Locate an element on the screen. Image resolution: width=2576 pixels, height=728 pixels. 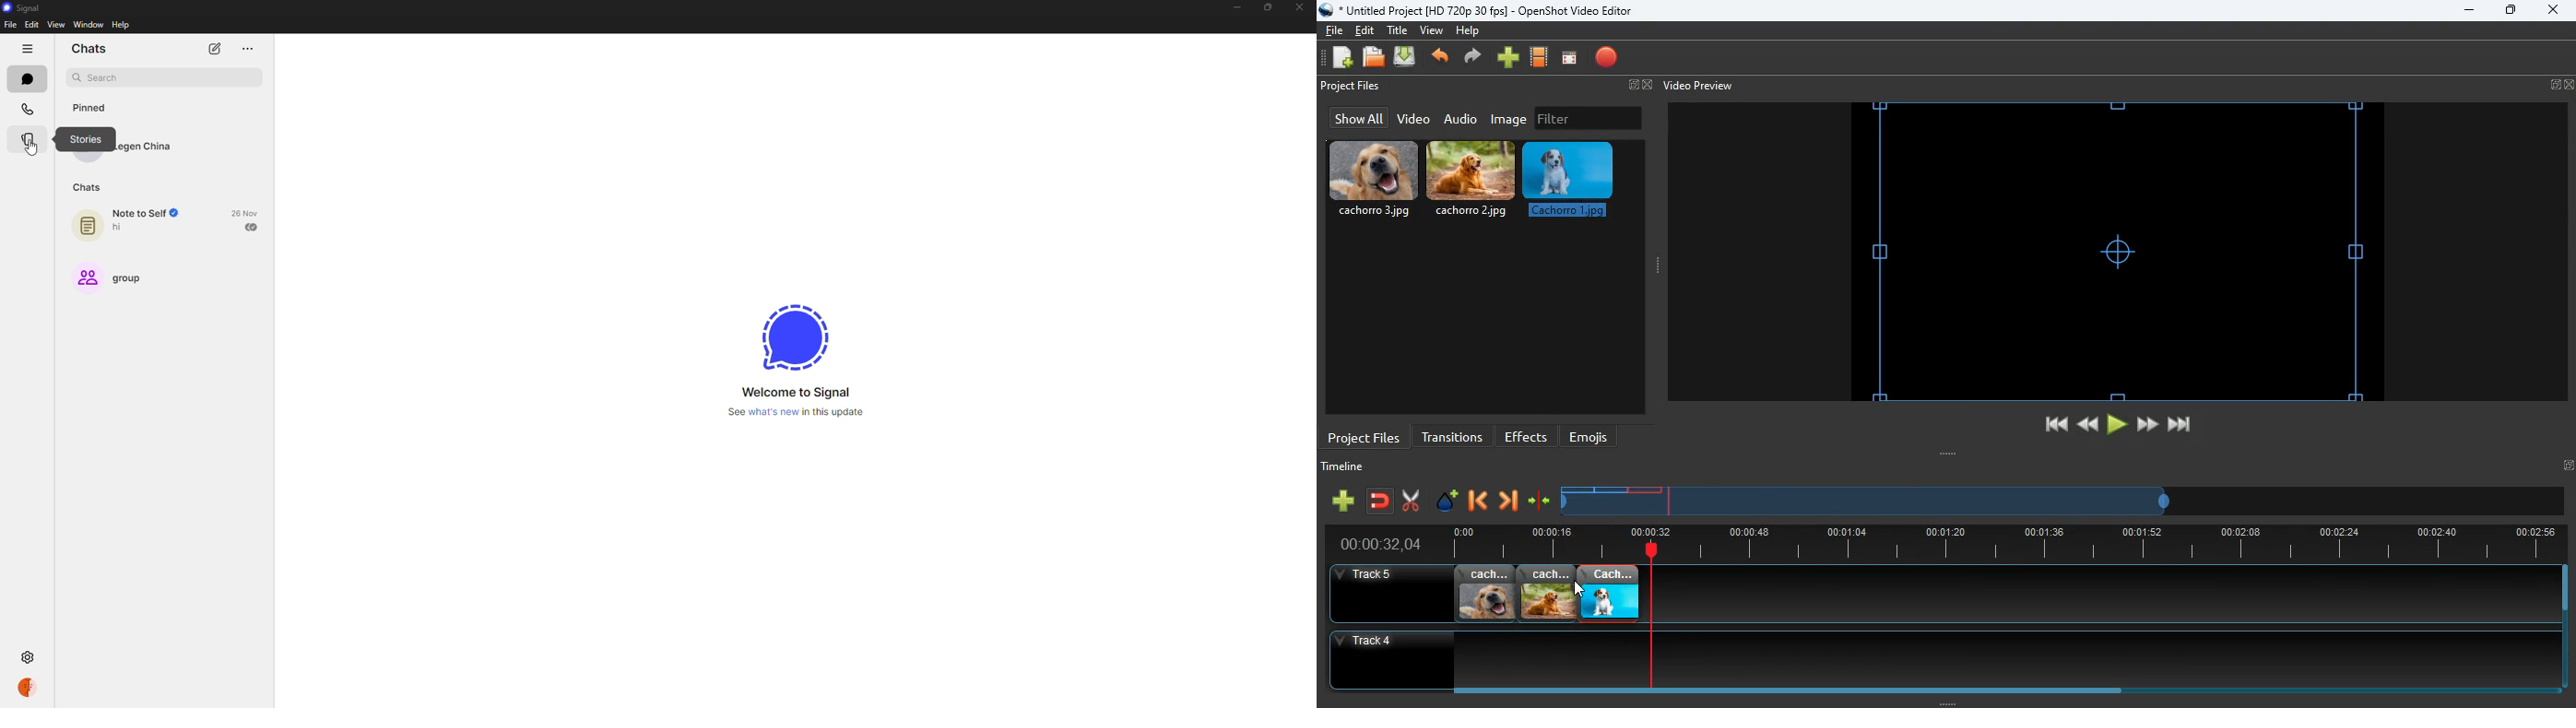
cachorro.3.jpg is located at coordinates (1485, 594).